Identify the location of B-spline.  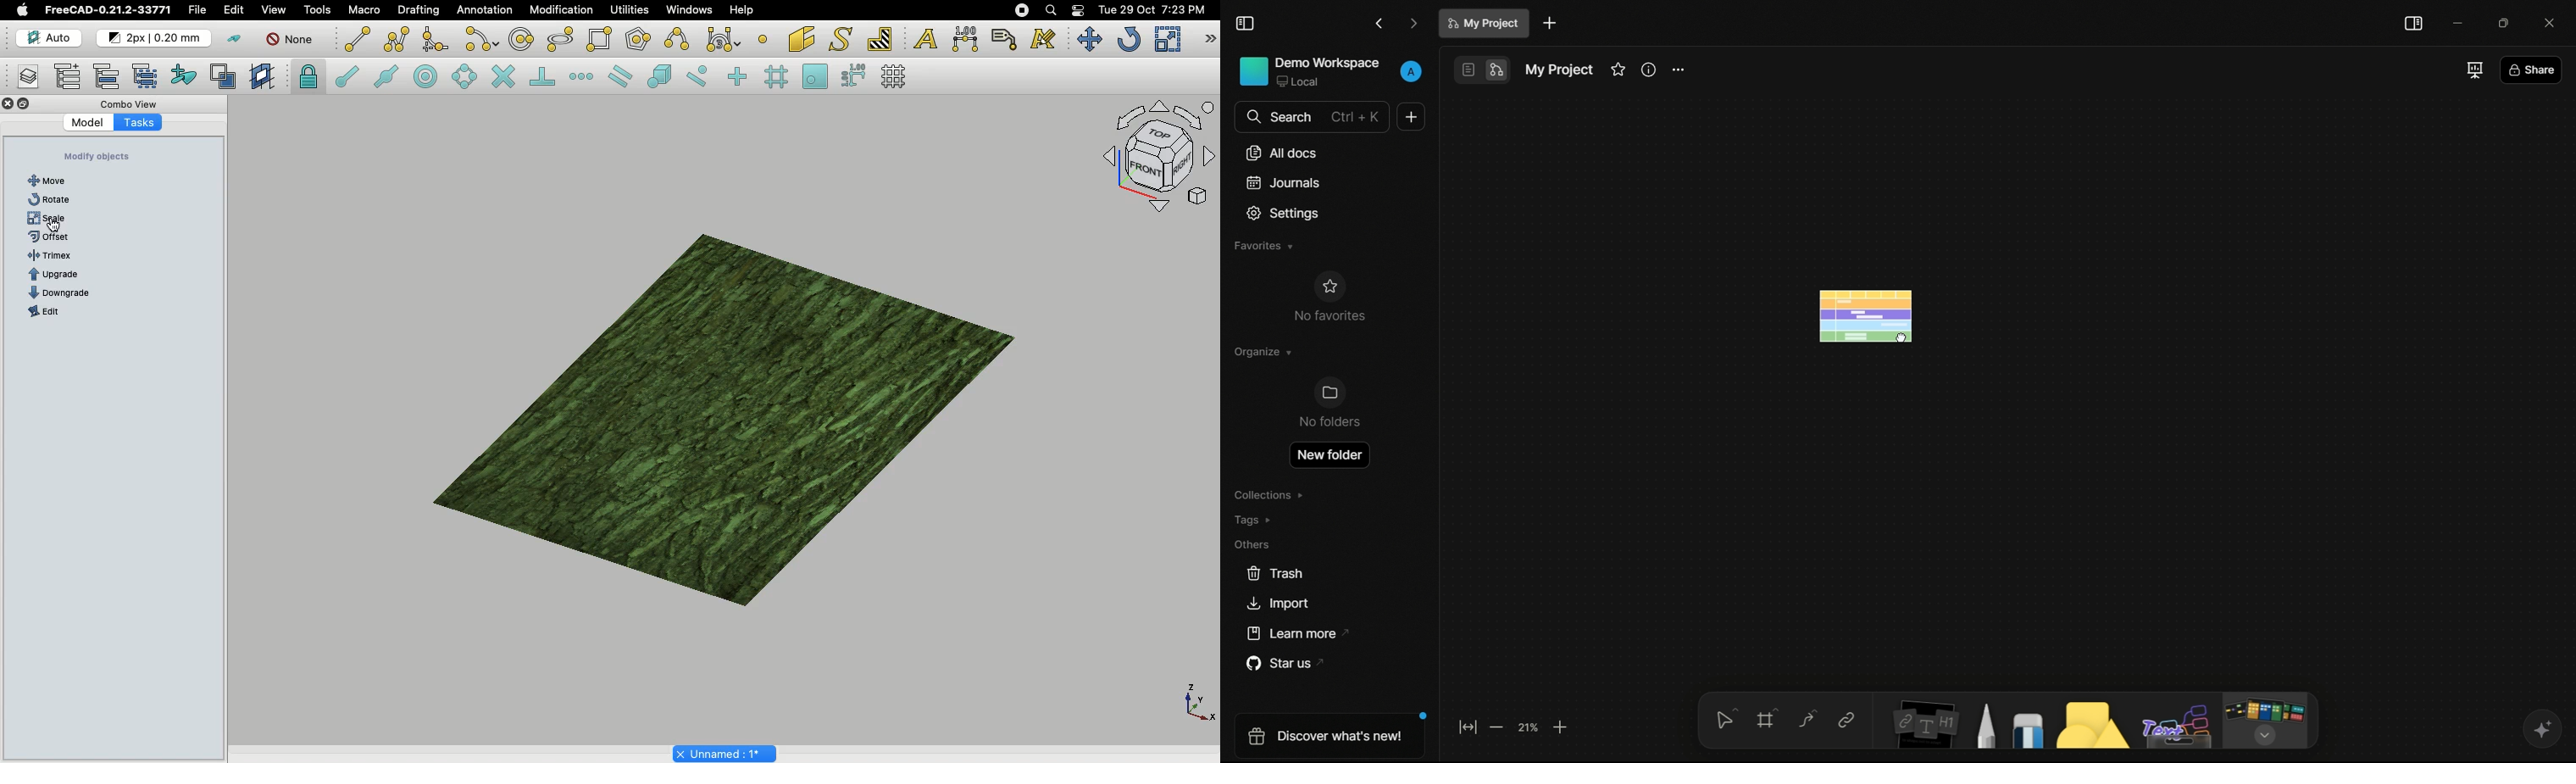
(53, 273).